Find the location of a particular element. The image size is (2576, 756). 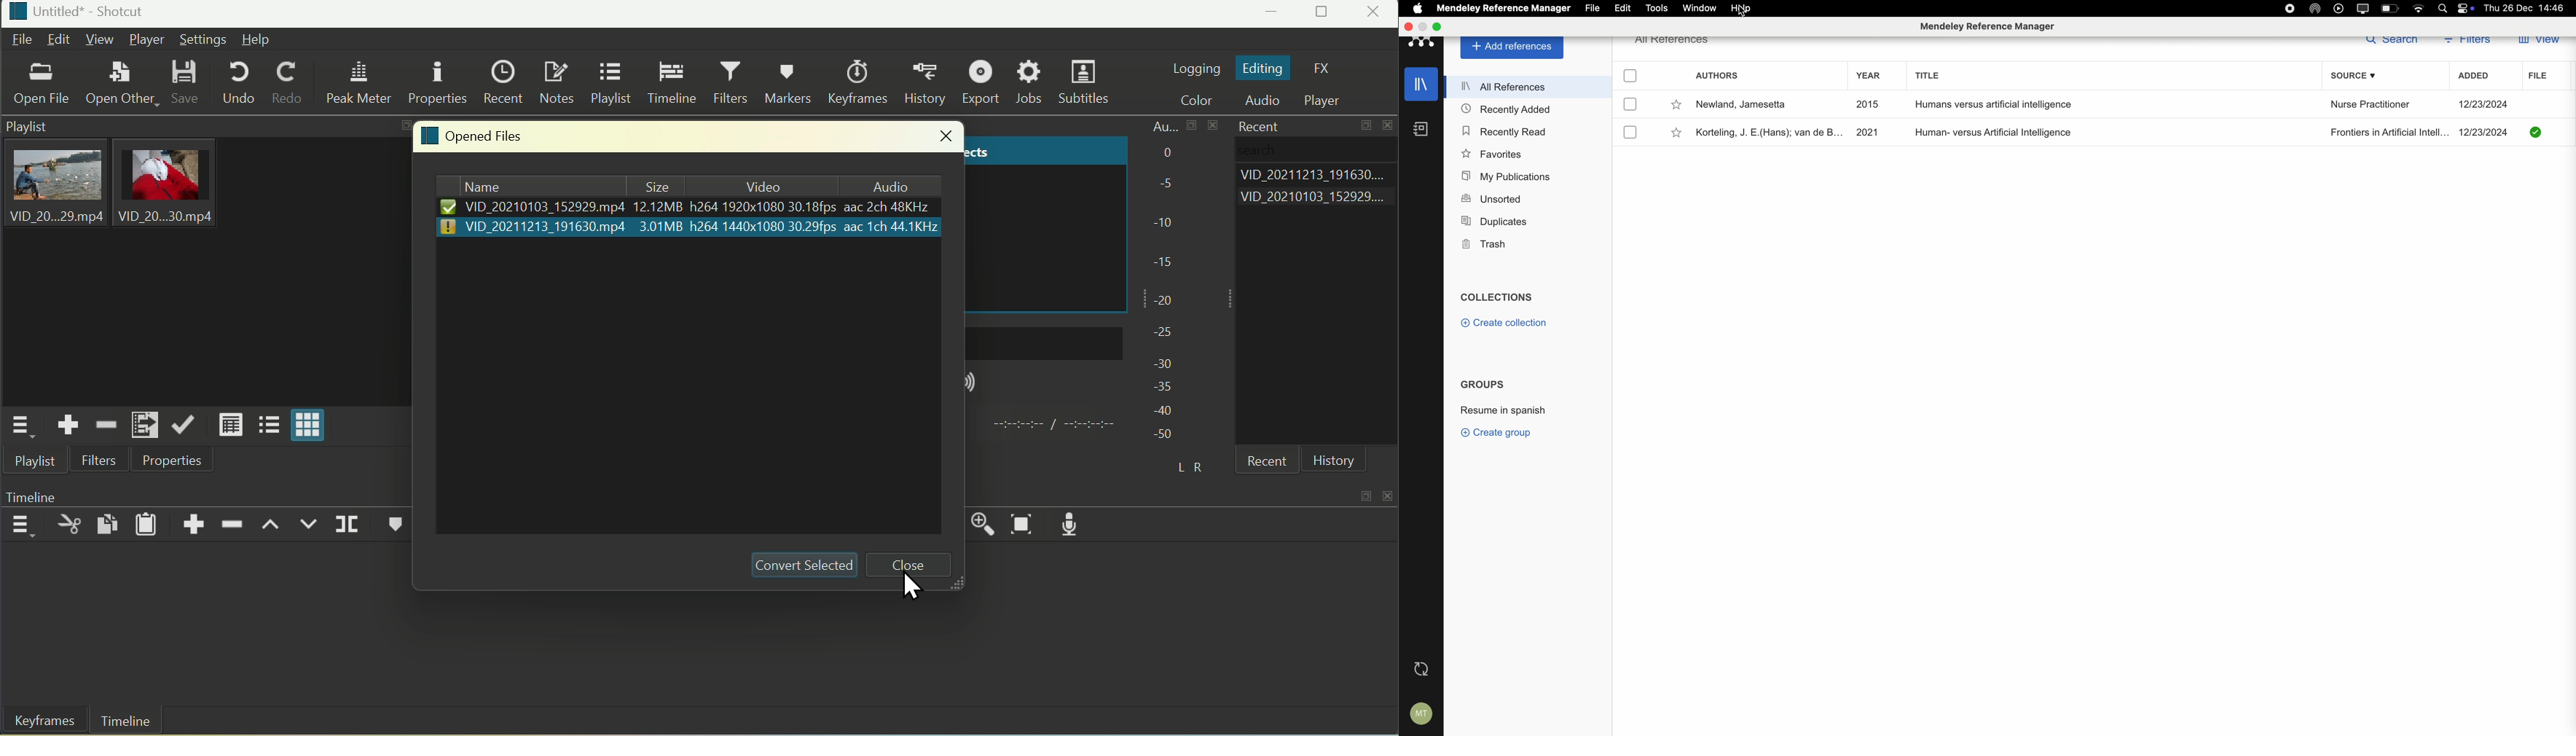

Marker is located at coordinates (391, 526).